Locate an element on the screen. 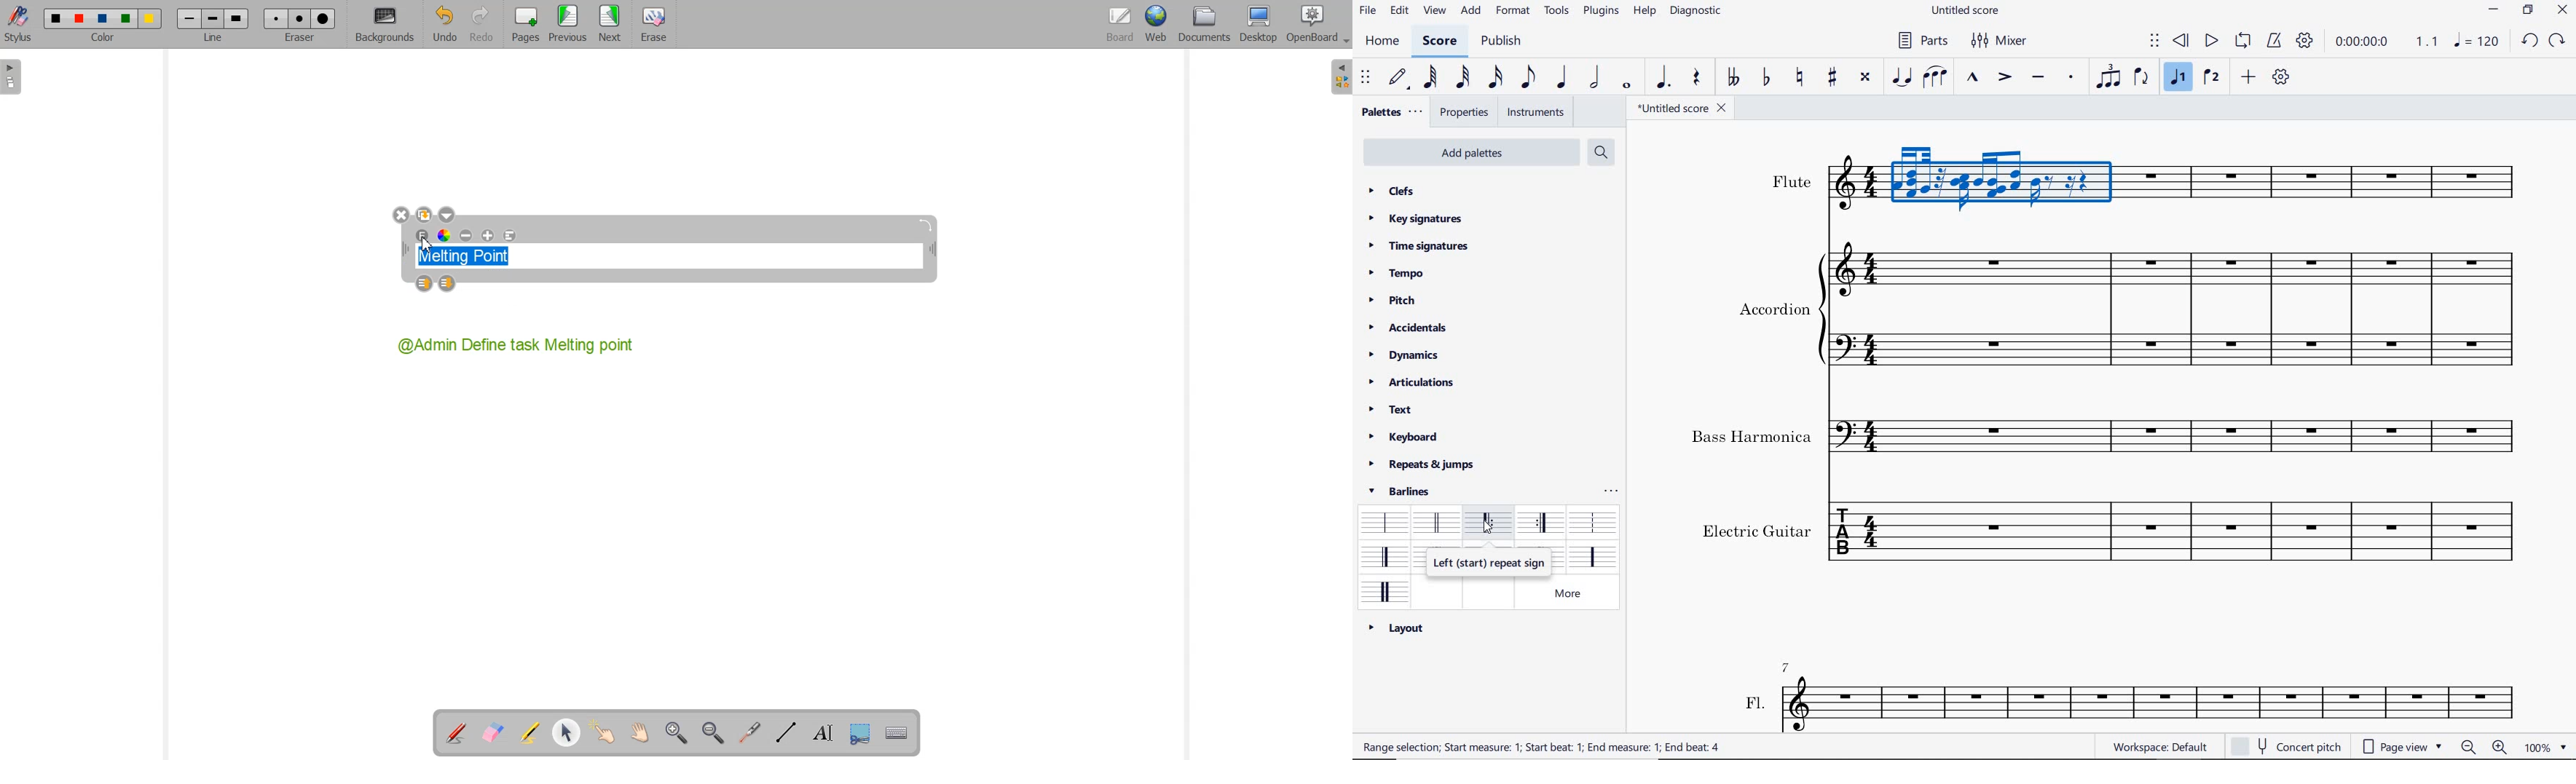 The height and width of the screenshot is (784, 2576). search palettes is located at coordinates (1601, 151).